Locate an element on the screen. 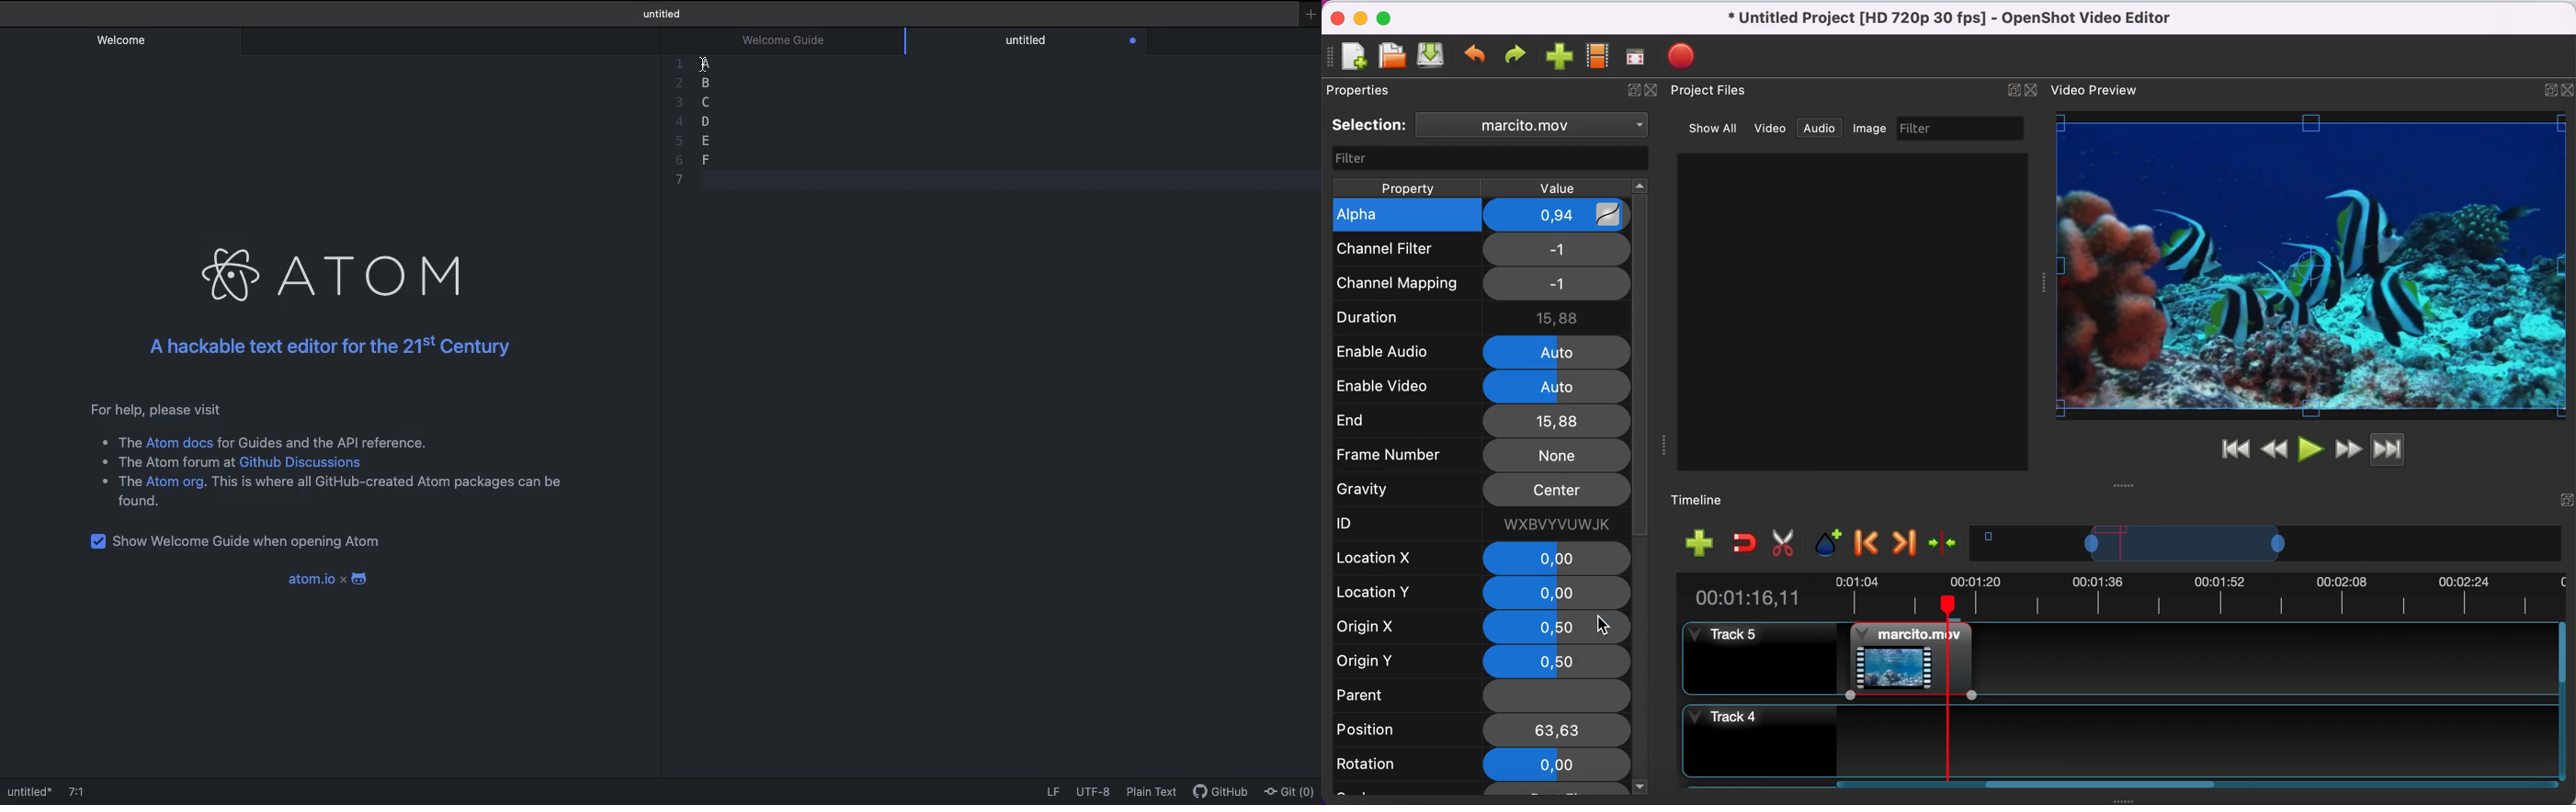  Sections is located at coordinates (705, 64).